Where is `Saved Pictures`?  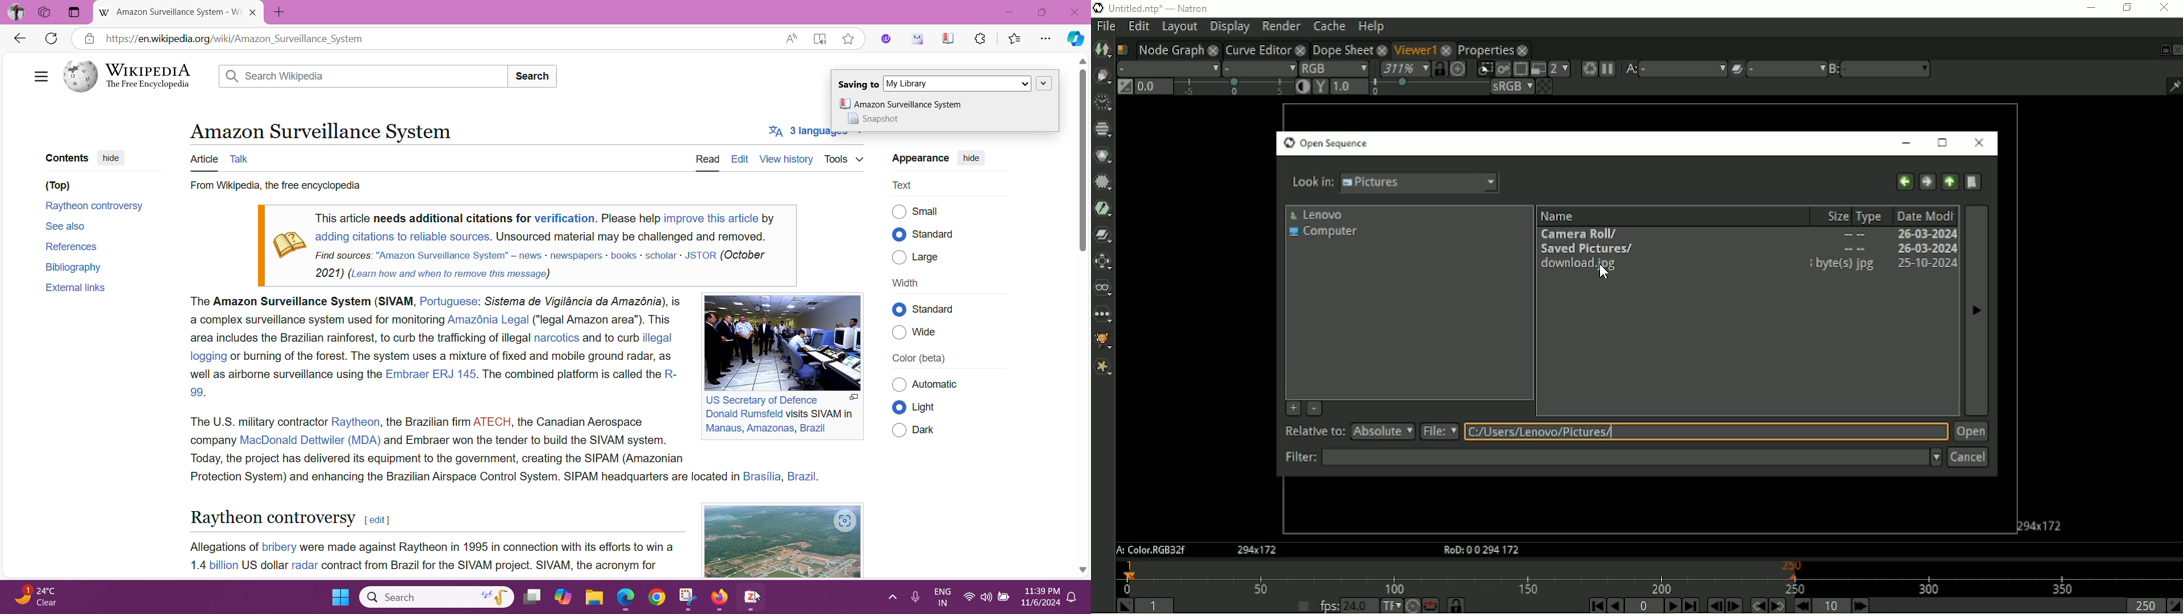
Saved Pictures is located at coordinates (1746, 249).